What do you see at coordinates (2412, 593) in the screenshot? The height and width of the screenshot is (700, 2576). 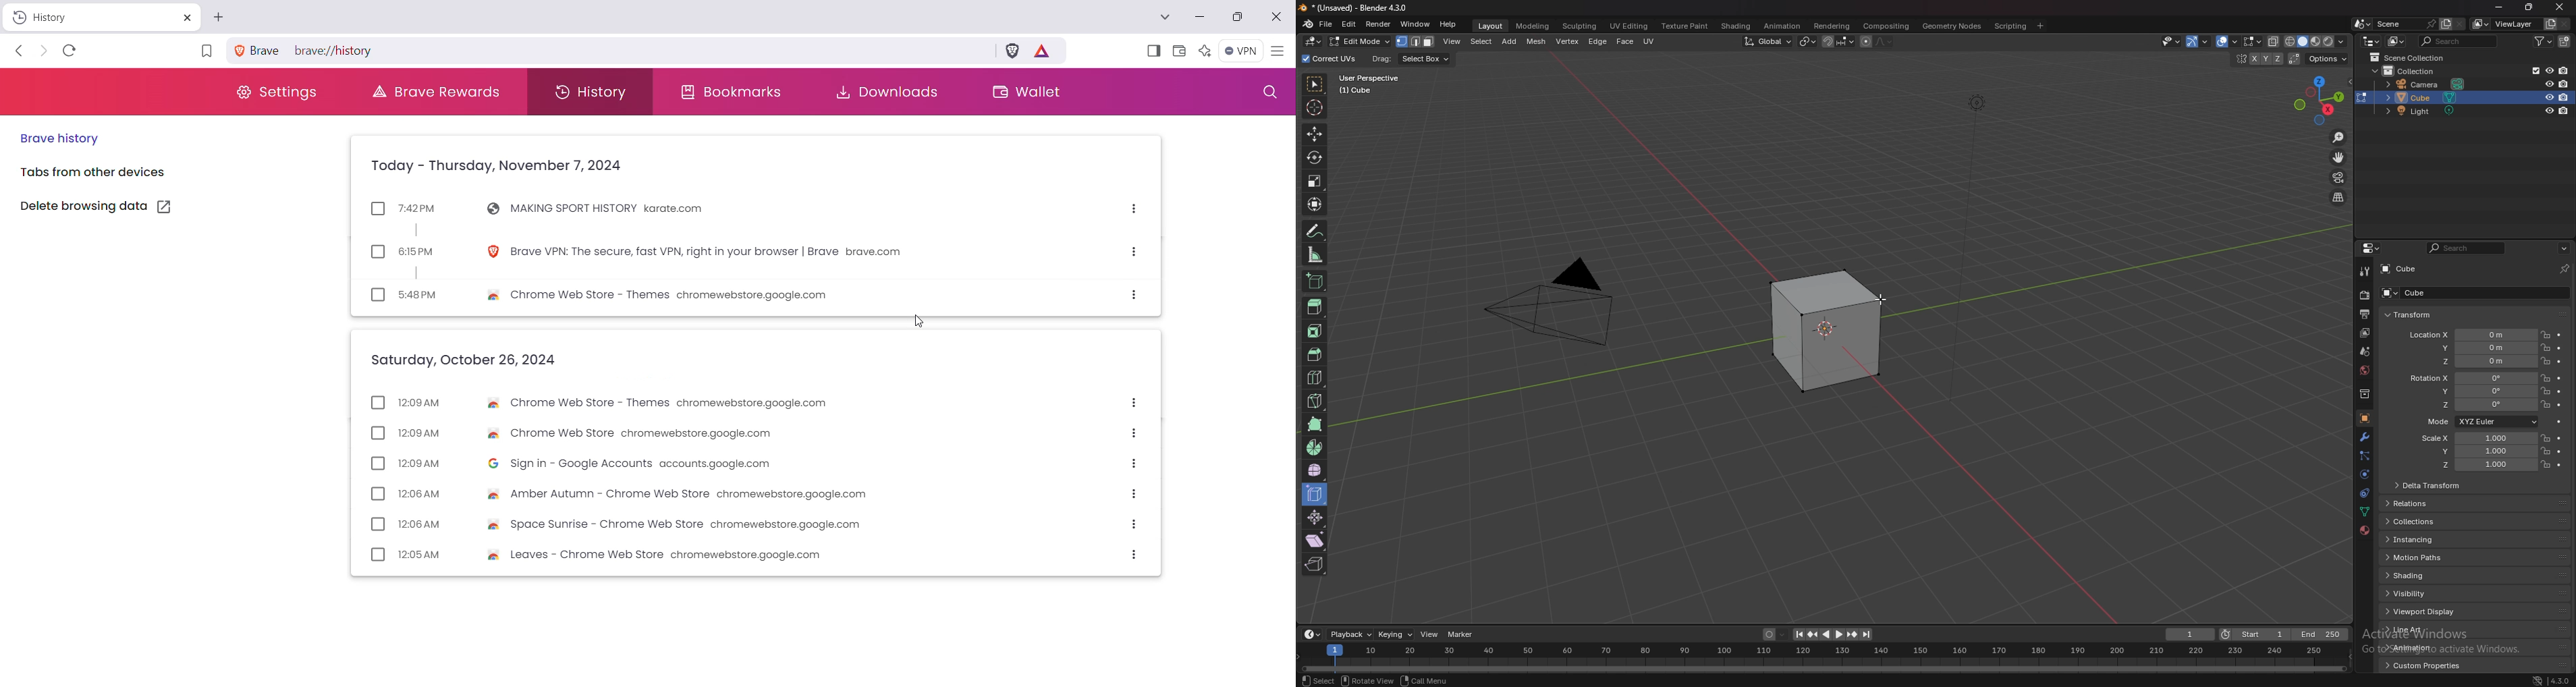 I see `visibility` at bounding box center [2412, 593].